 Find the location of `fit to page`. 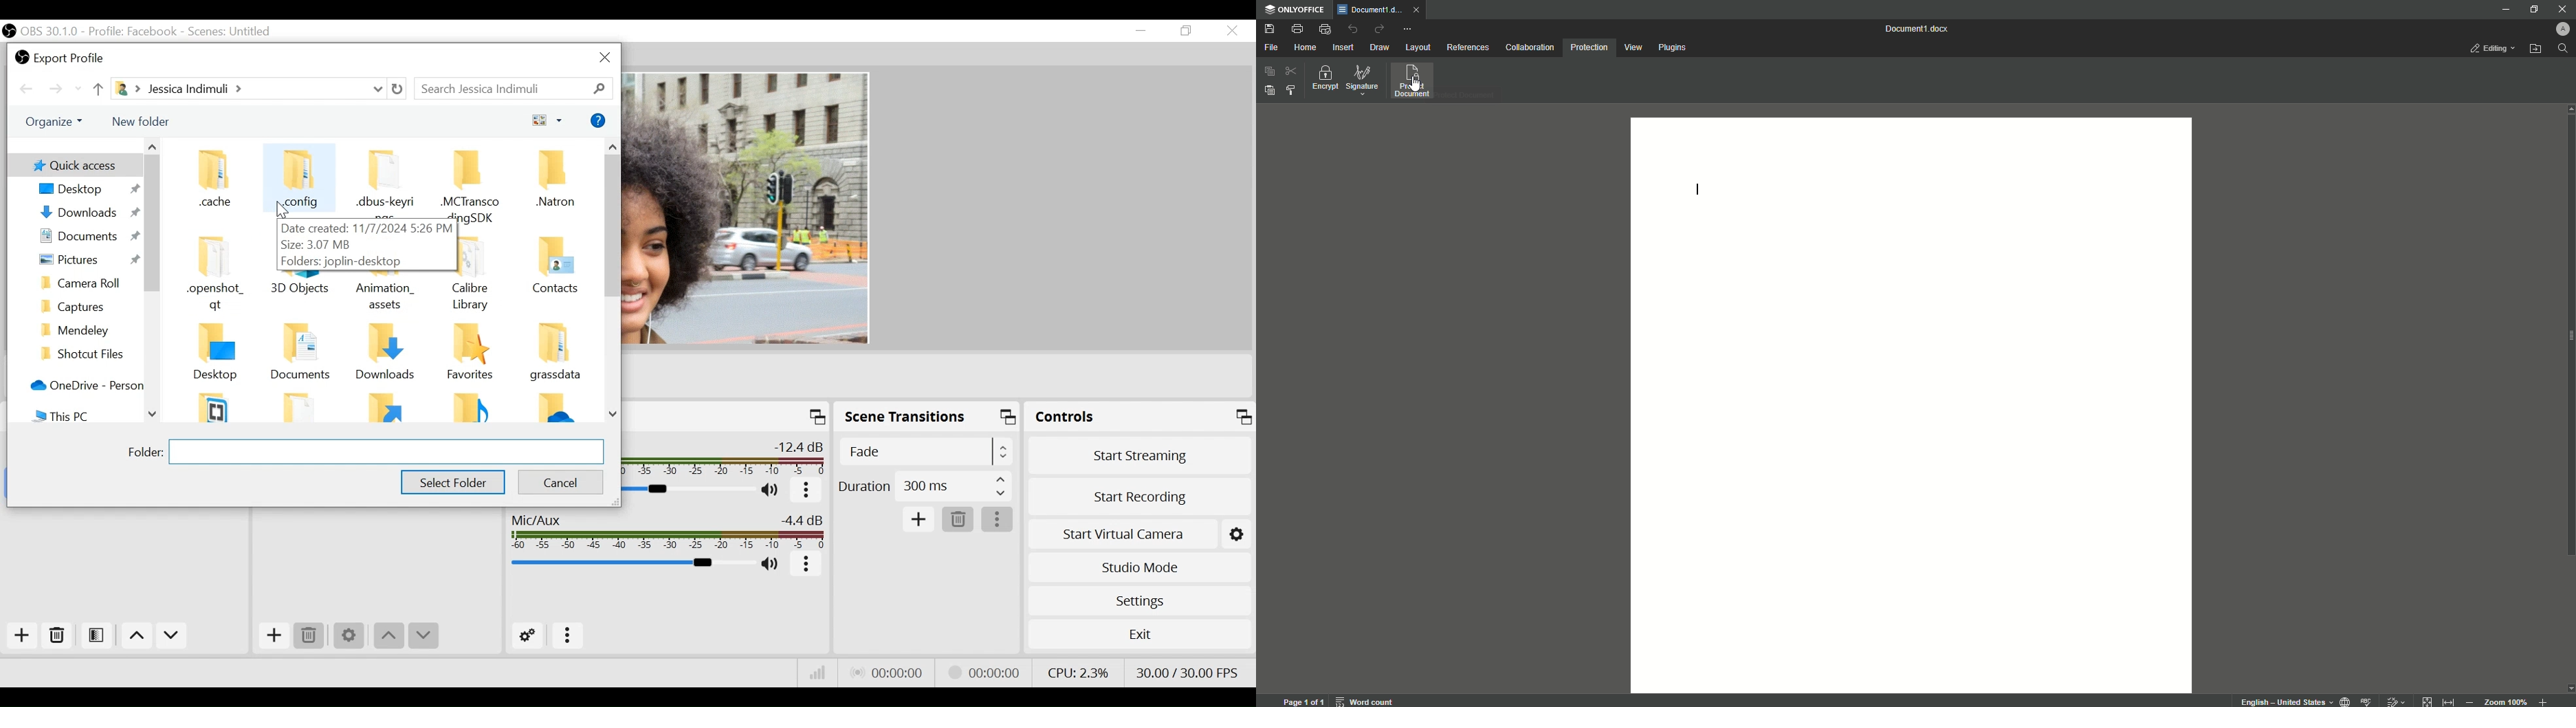

fit to page is located at coordinates (2428, 699).